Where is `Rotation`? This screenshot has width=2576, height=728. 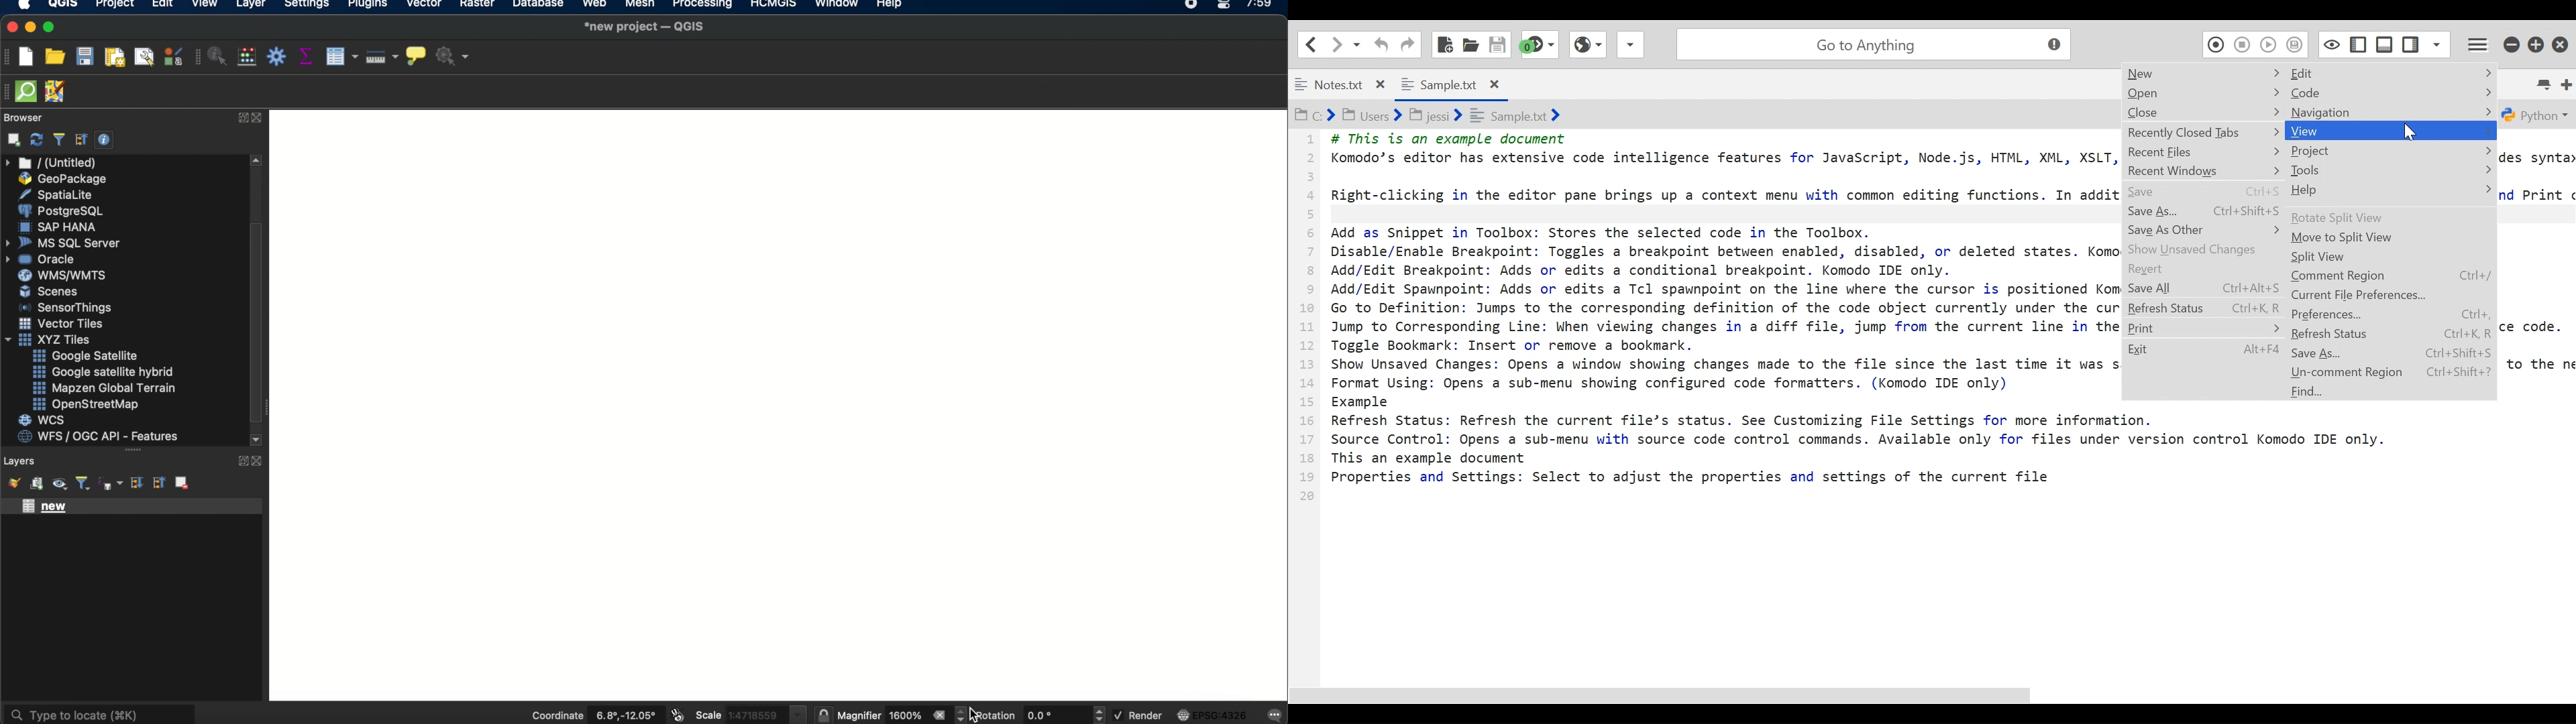
Rotation is located at coordinates (1031, 713).